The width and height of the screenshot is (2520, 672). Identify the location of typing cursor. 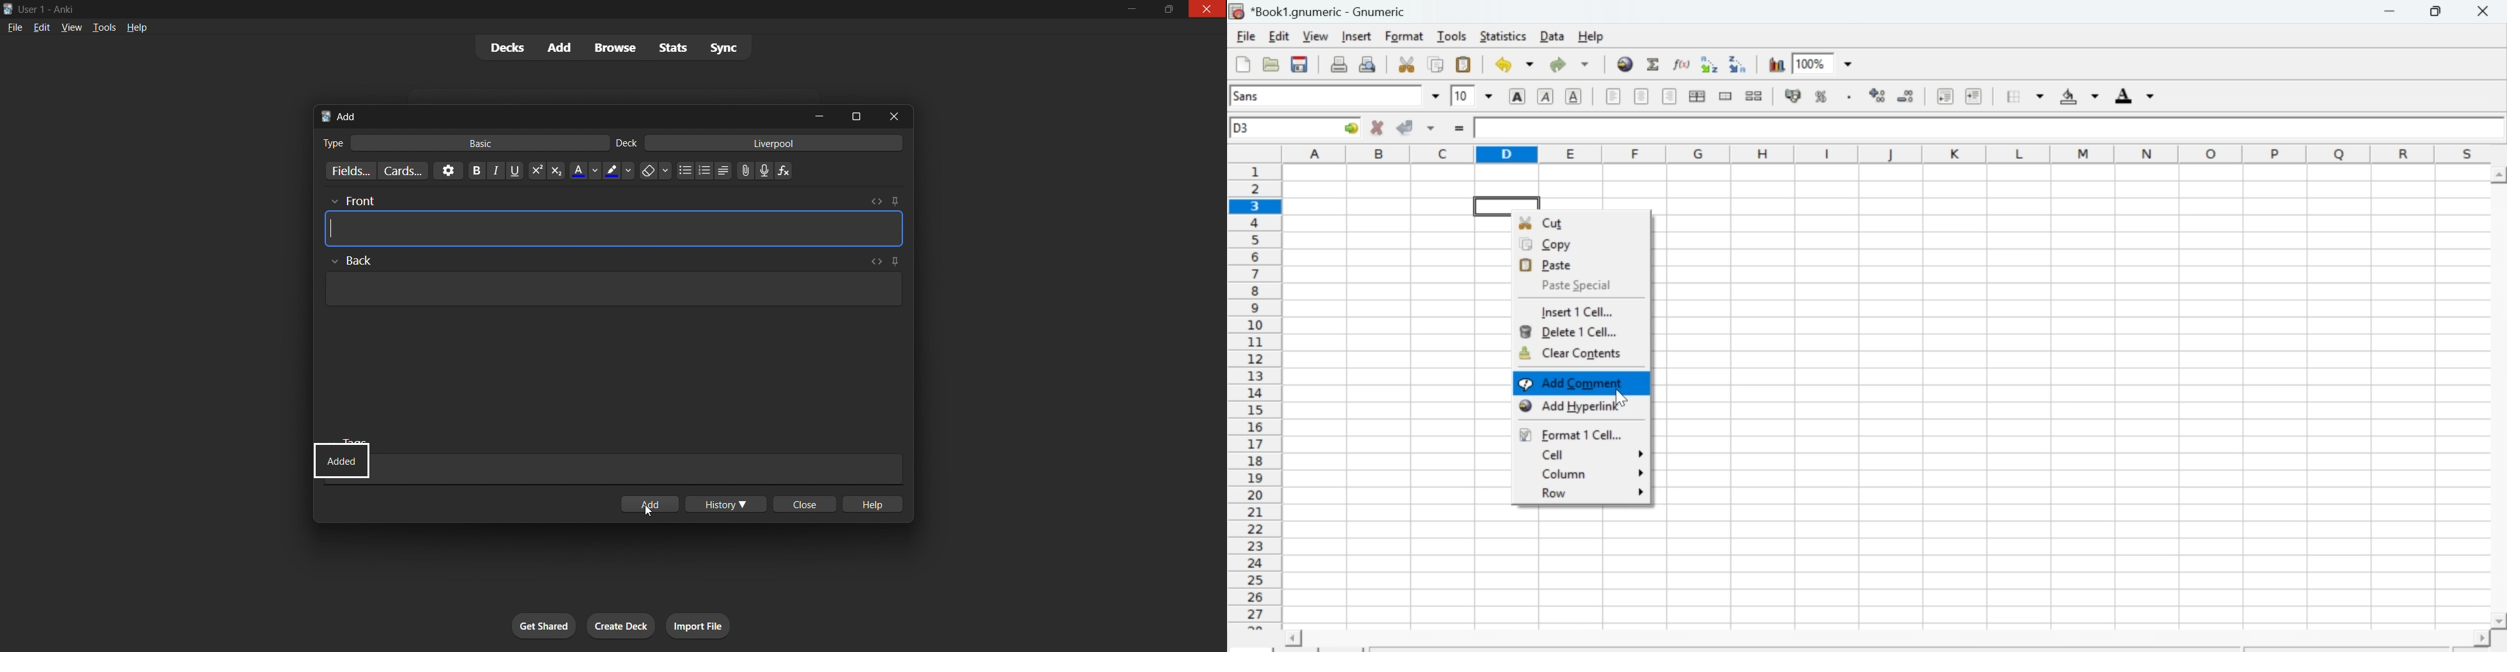
(334, 228).